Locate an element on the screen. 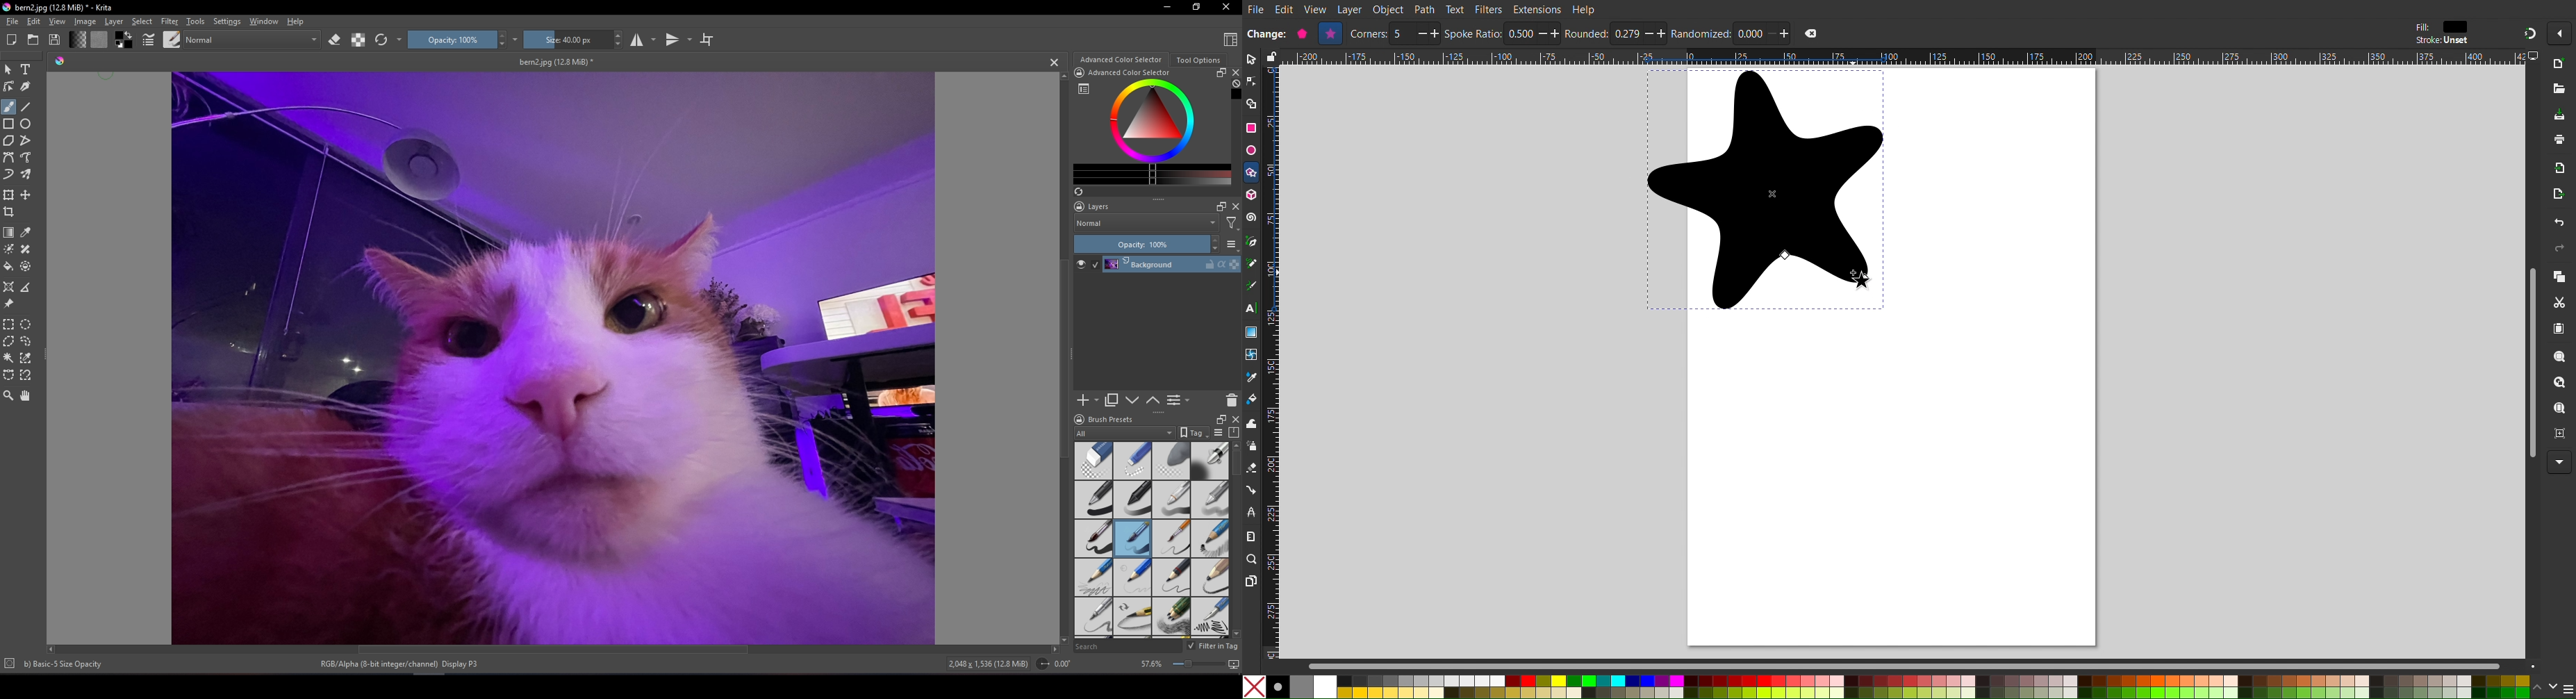 The height and width of the screenshot is (700, 2576). Layer interface slider is located at coordinates (1159, 200).